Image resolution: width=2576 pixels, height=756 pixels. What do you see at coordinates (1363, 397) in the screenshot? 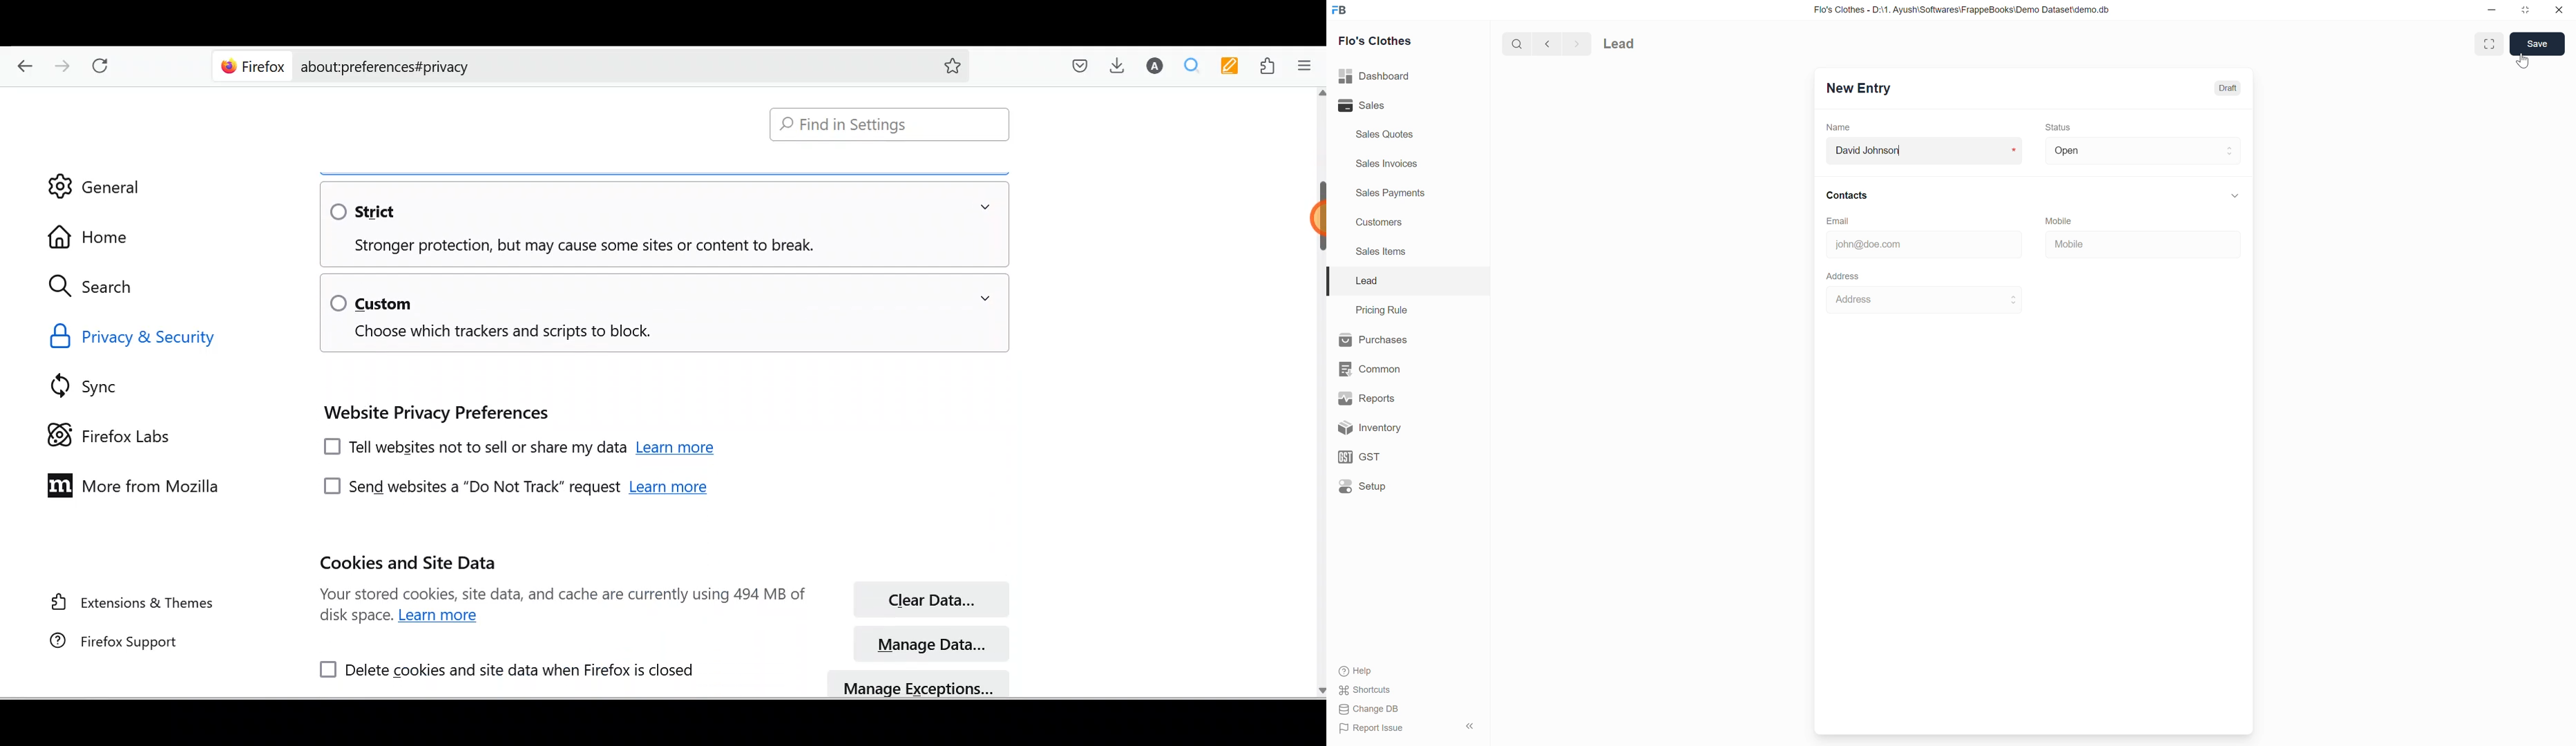
I see ` Reports` at bounding box center [1363, 397].